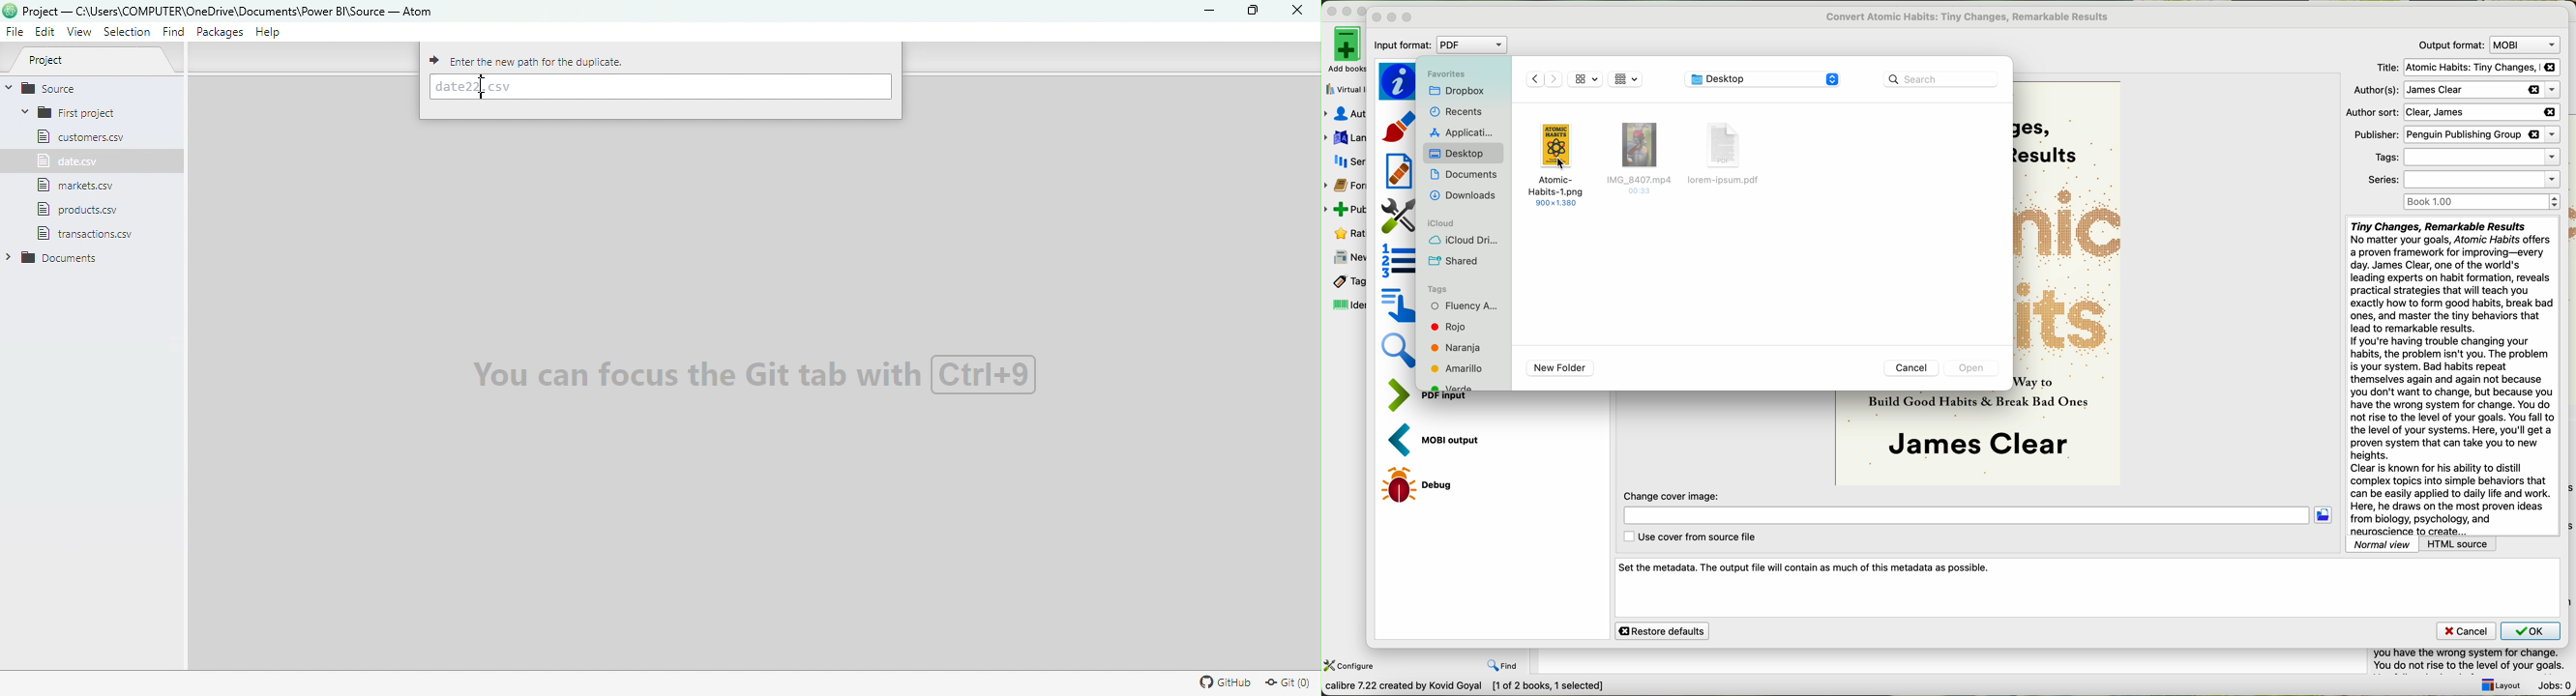 The width and height of the screenshot is (2576, 700). I want to click on table of contents, so click(1397, 304).